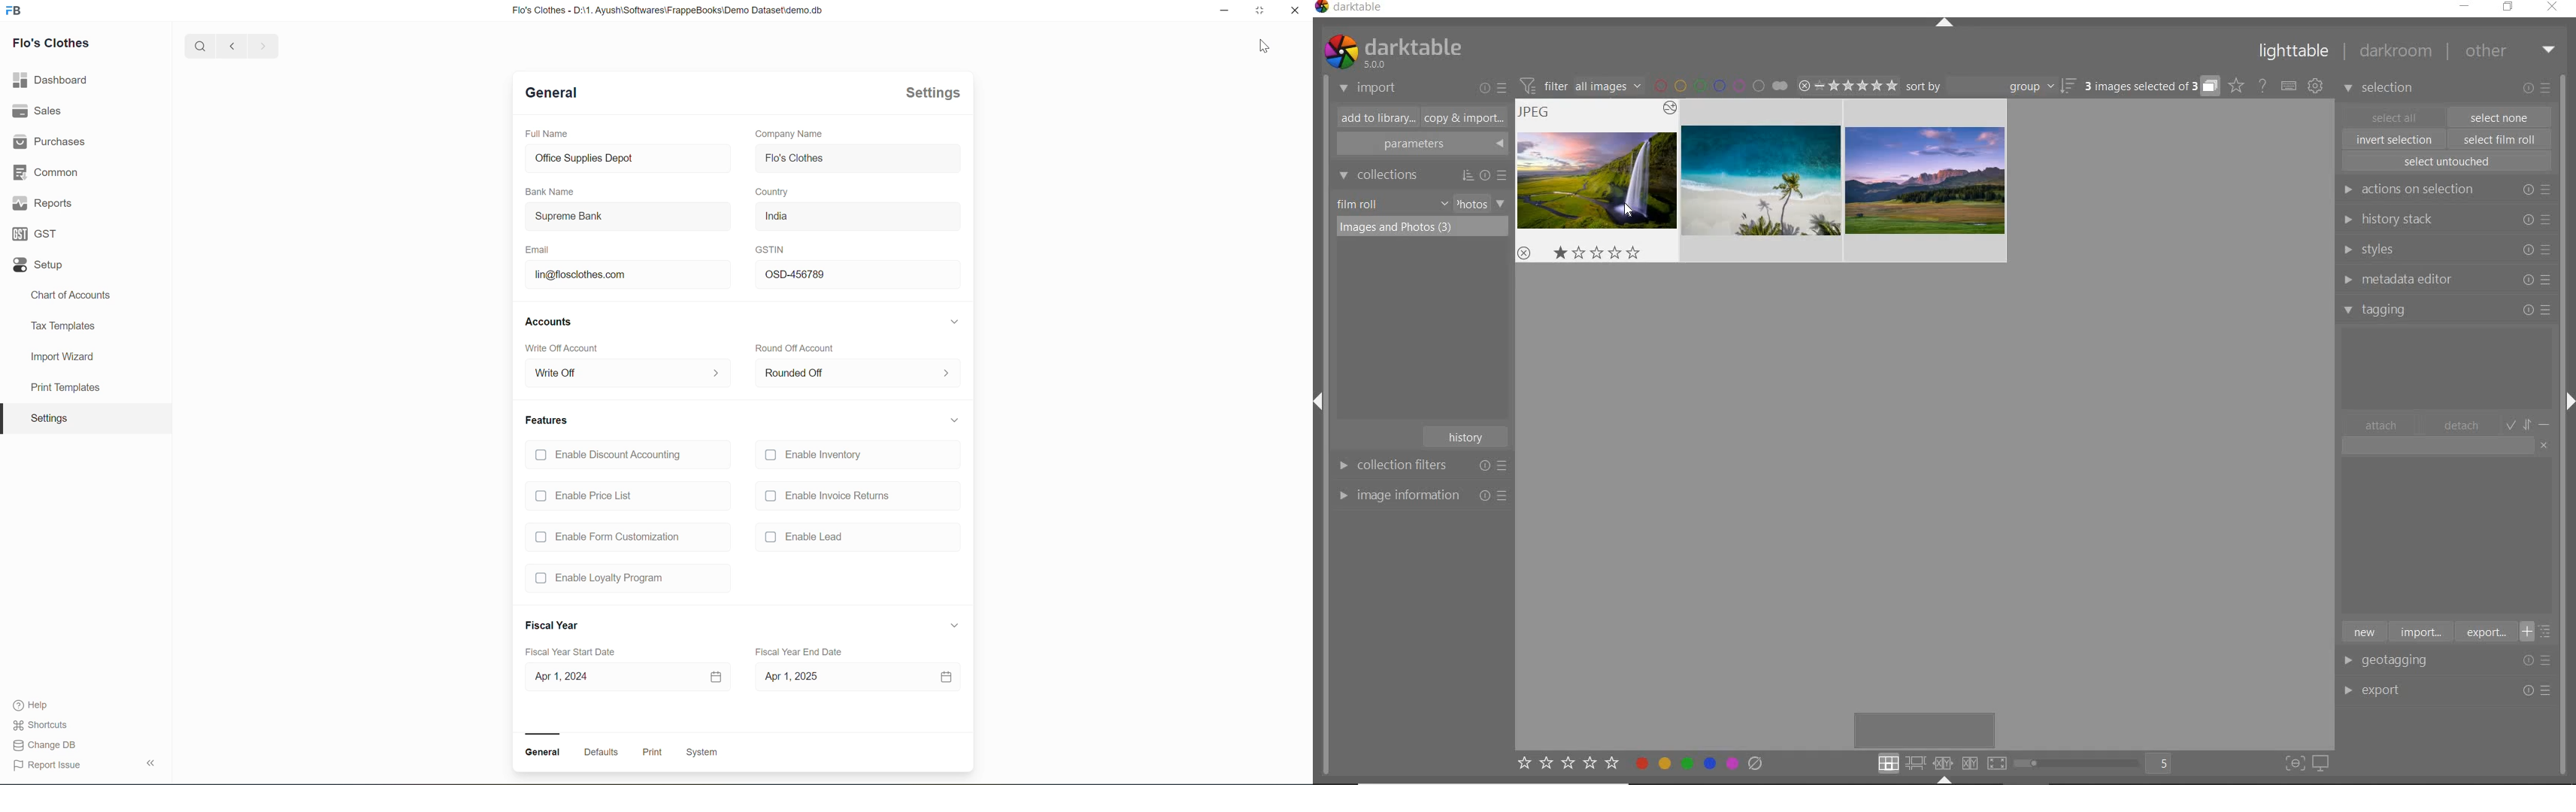 Image resolution: width=2576 pixels, height=812 pixels. I want to click on system logo, so click(1392, 52).